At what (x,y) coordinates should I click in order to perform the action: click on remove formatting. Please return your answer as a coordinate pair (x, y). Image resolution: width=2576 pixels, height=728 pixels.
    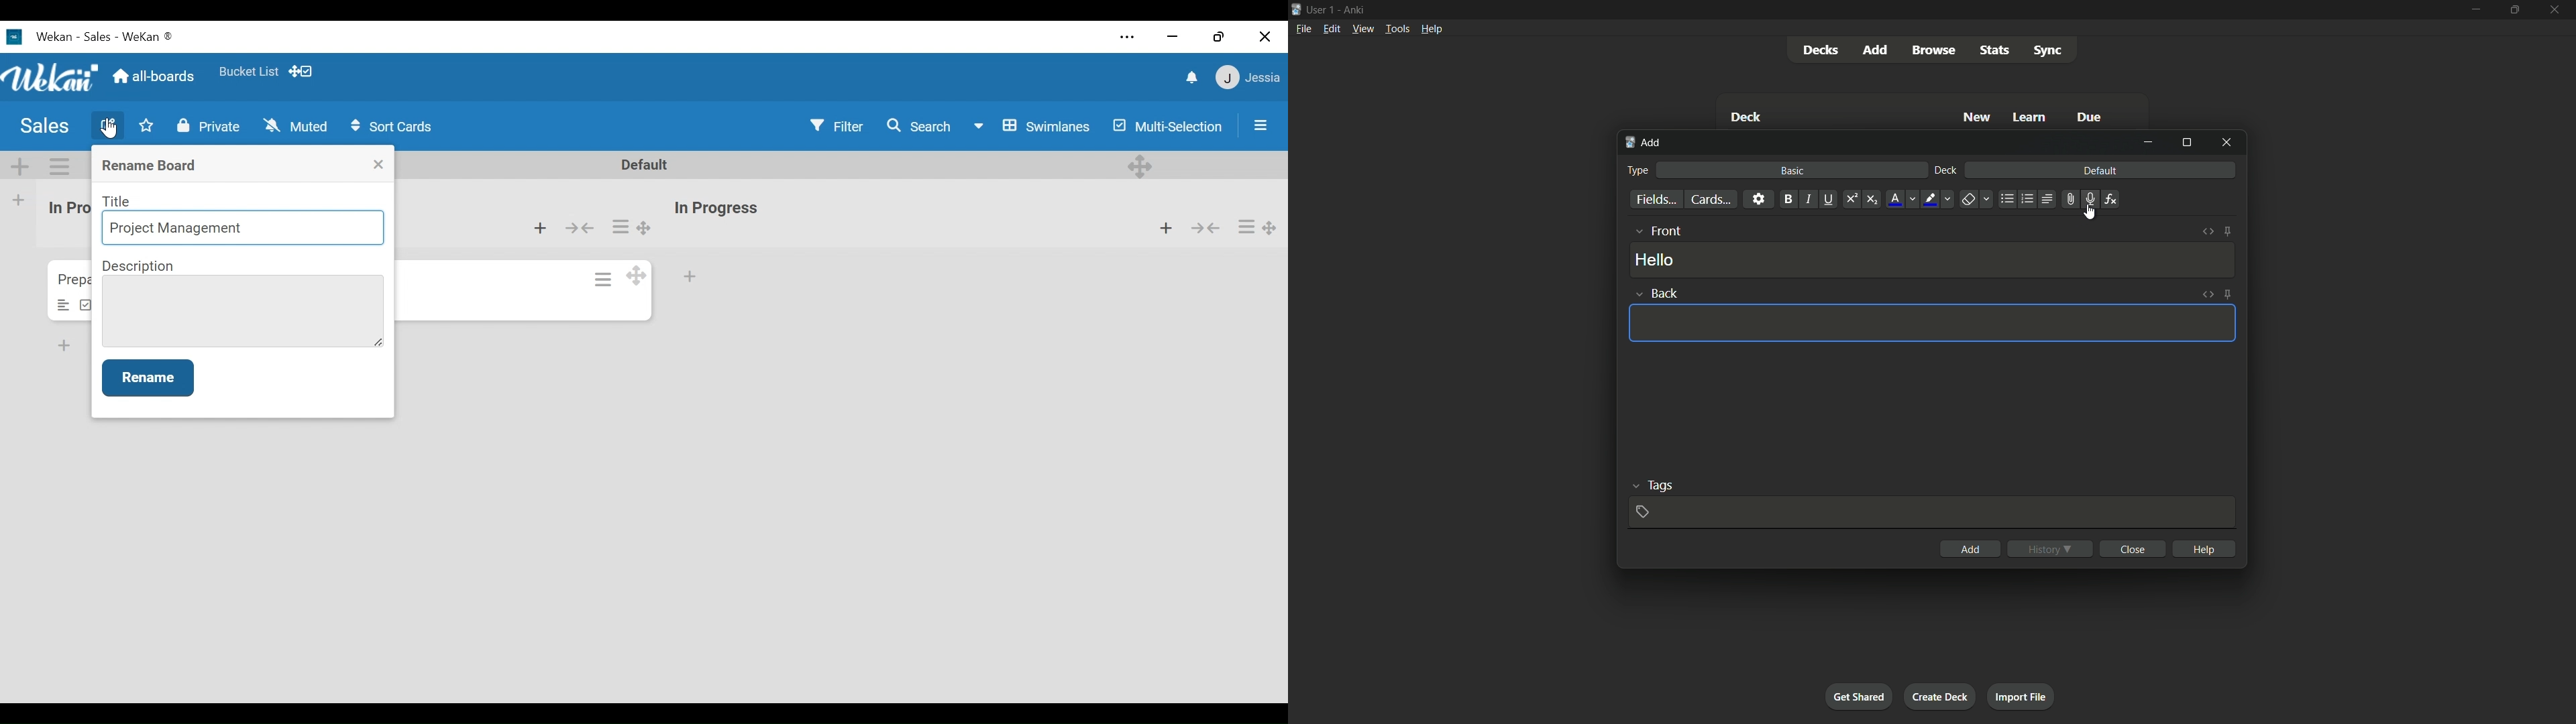
    Looking at the image, I should click on (1977, 200).